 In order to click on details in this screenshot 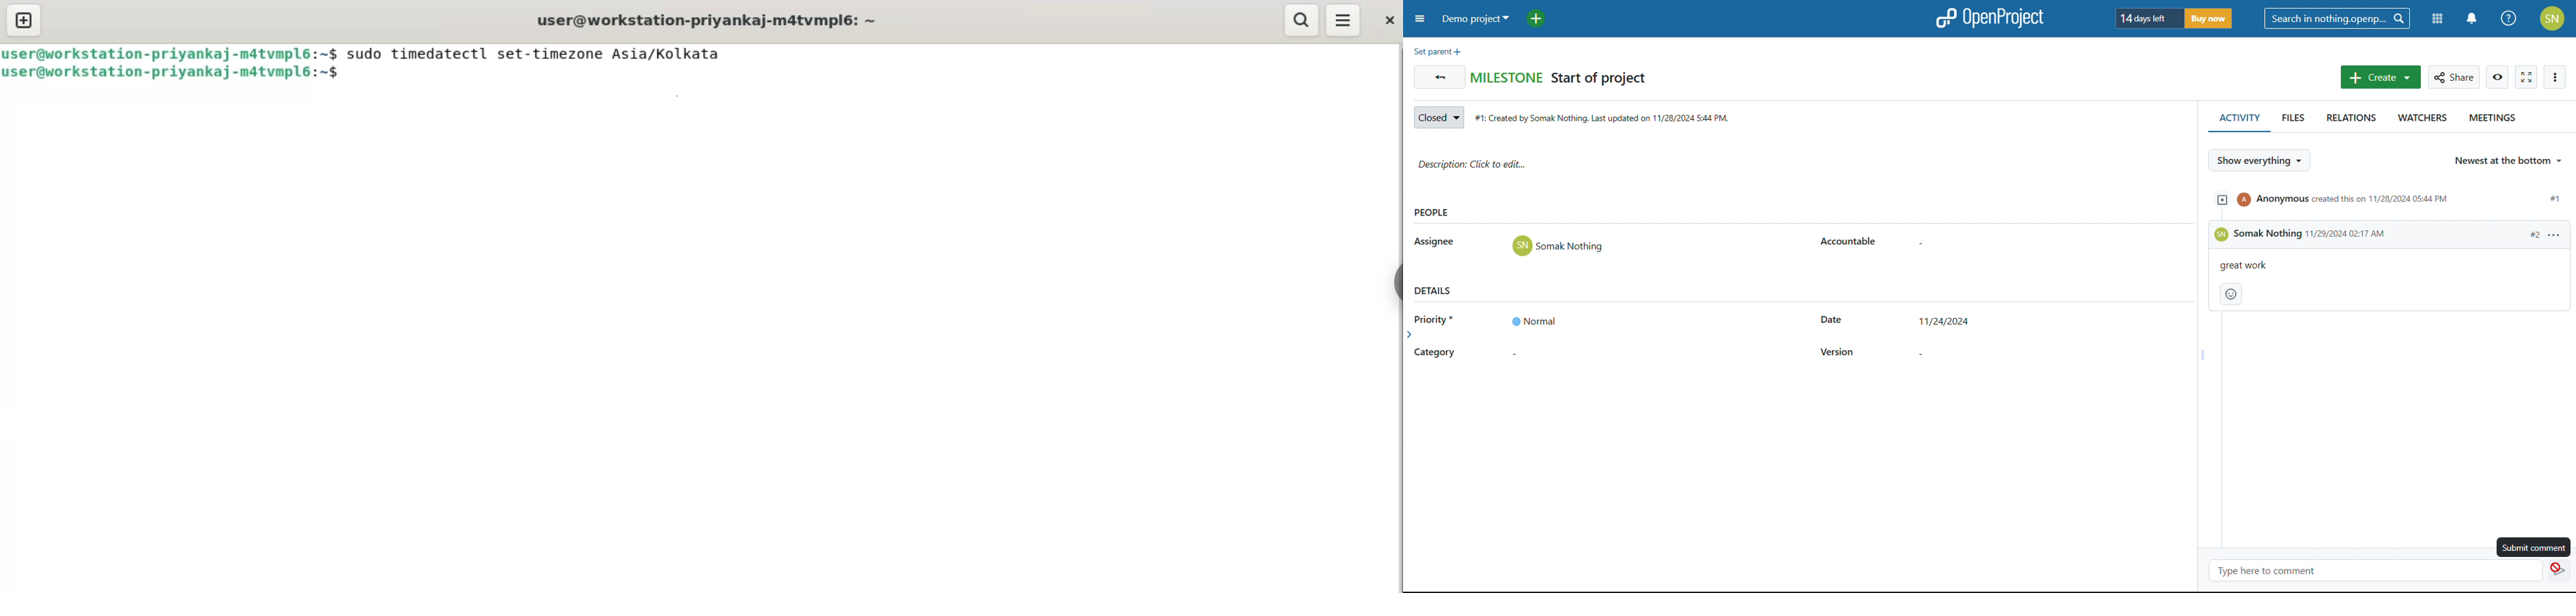, I will do `click(1434, 290)`.